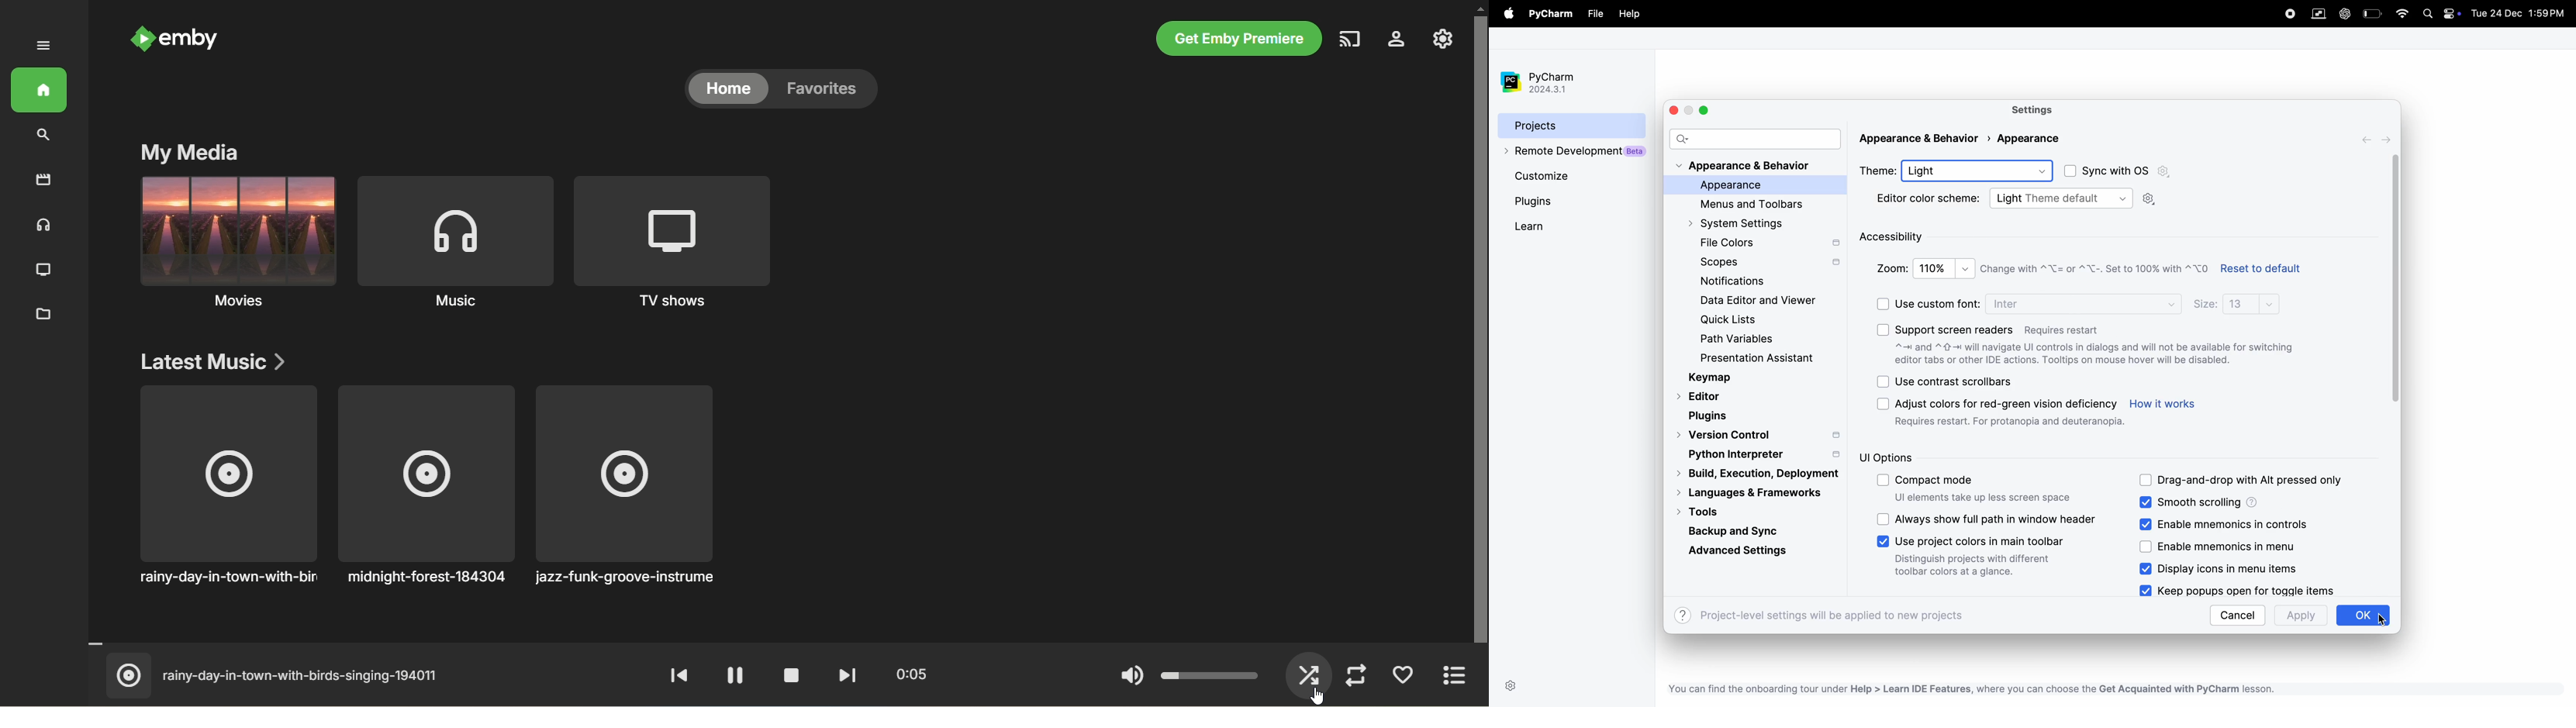 Image resolution: width=2576 pixels, height=728 pixels. What do you see at coordinates (630, 485) in the screenshot?
I see `jazz-funk-groove-instrument` at bounding box center [630, 485].